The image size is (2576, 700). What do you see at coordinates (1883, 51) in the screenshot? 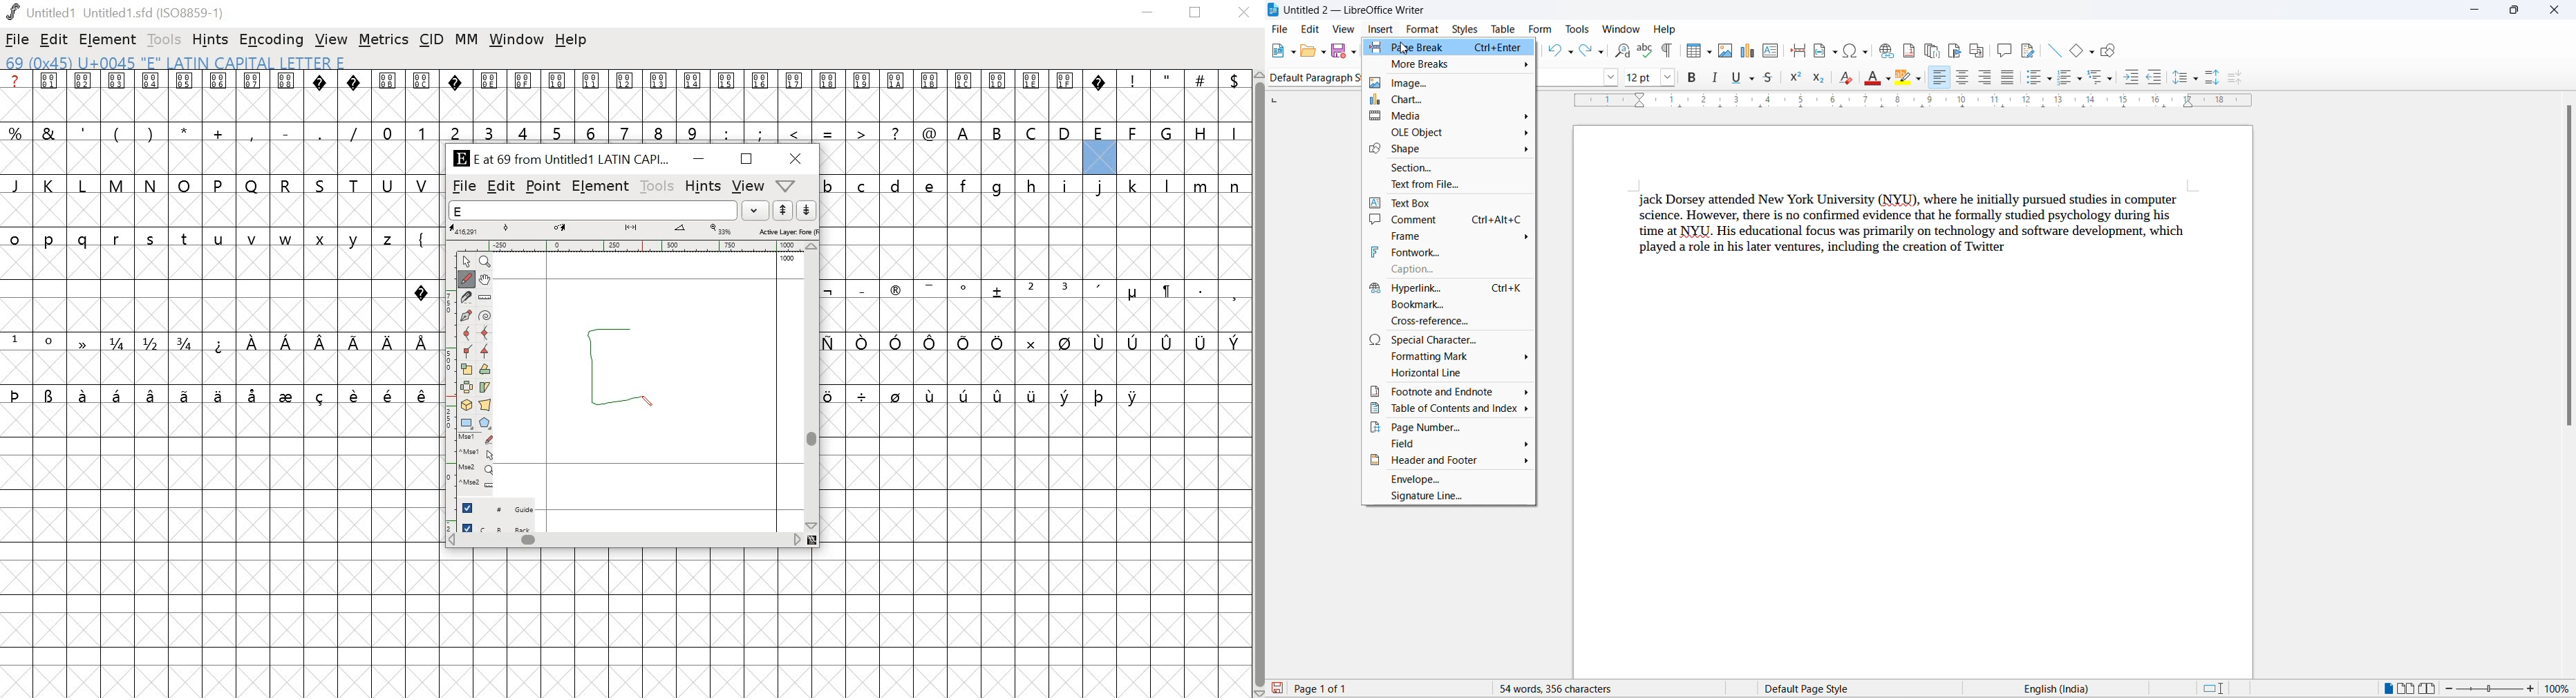
I see `insert hyperlink` at bounding box center [1883, 51].